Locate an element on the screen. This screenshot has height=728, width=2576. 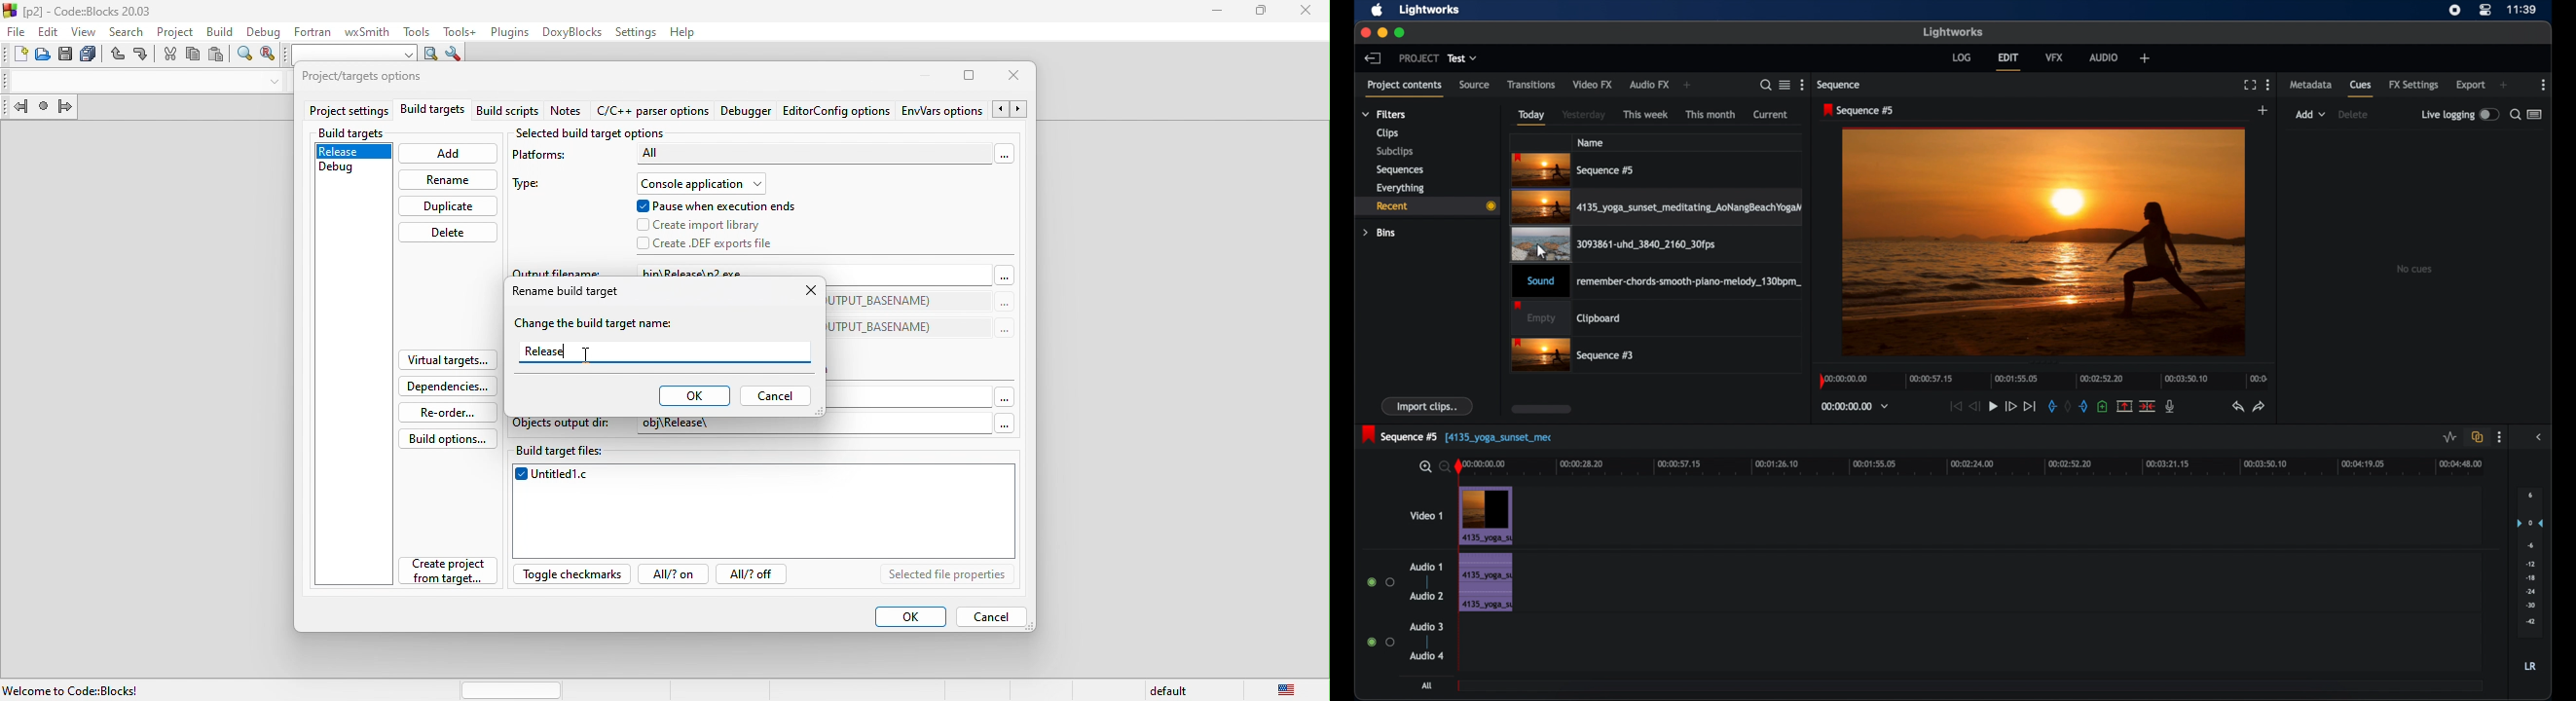
build t is located at coordinates (765, 454).